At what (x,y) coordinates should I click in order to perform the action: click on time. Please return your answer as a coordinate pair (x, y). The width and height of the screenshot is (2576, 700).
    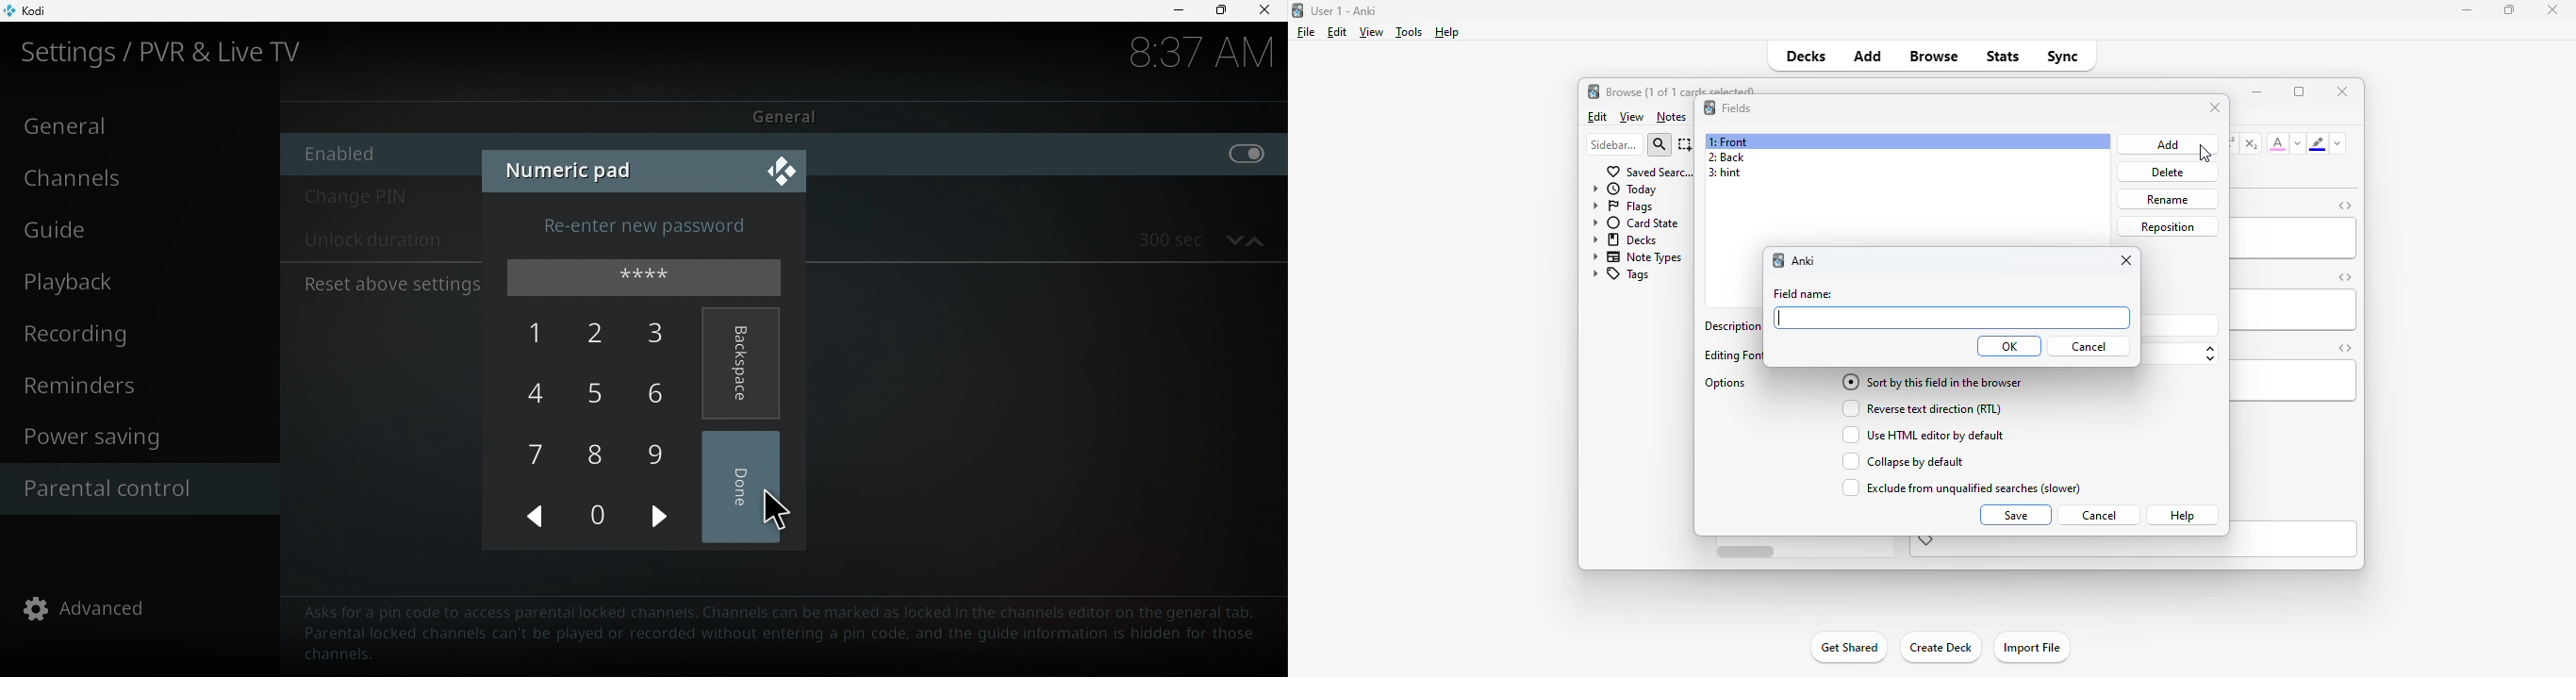
    Looking at the image, I should click on (1185, 57).